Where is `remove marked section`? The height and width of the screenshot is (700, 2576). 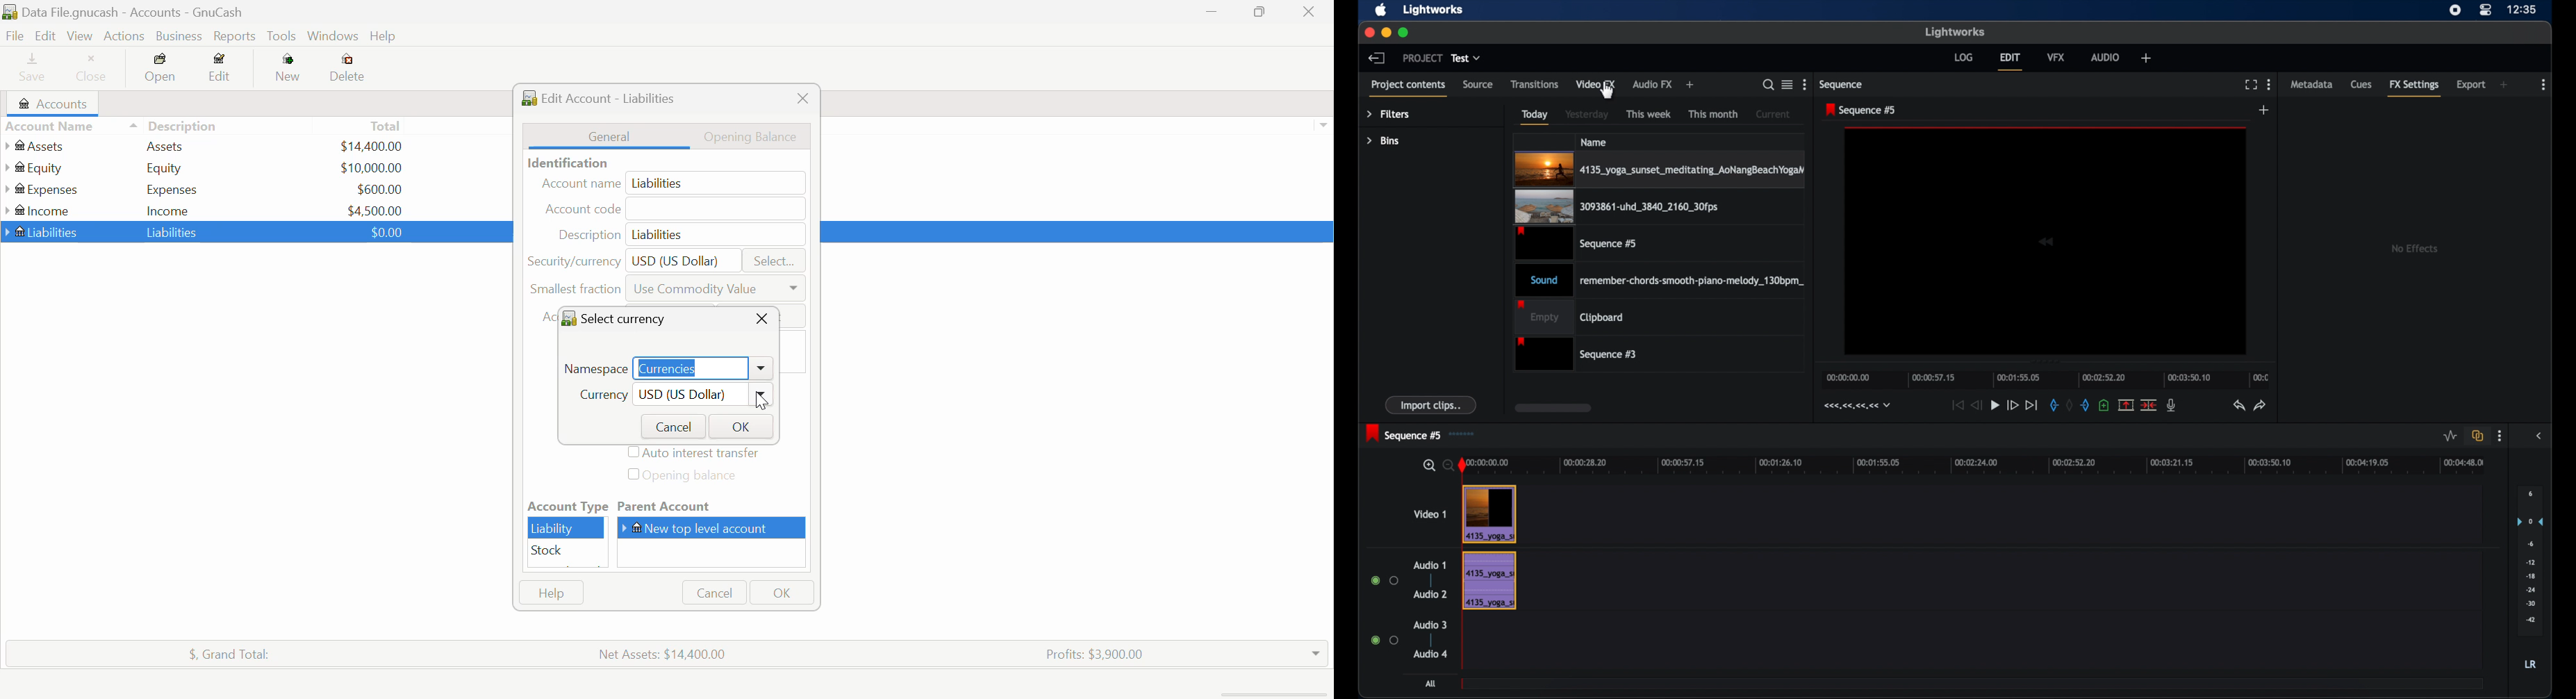
remove marked section is located at coordinates (2127, 404).